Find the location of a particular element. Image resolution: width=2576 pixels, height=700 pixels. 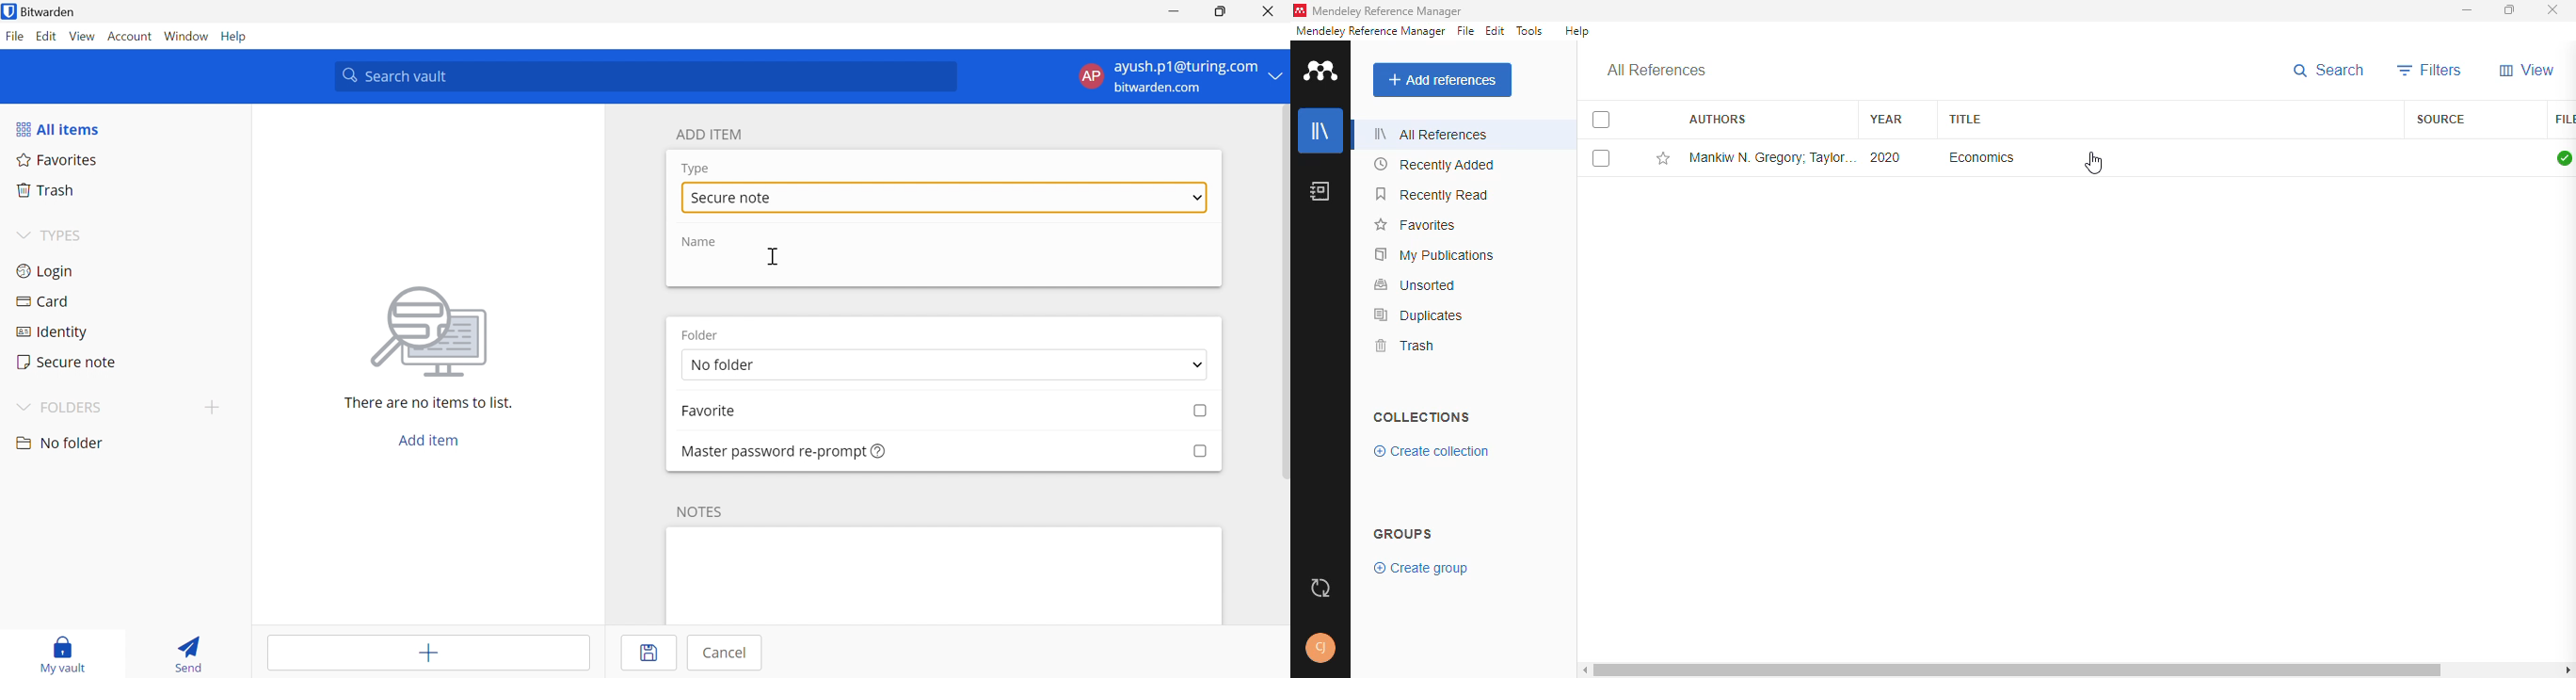

Cursor is located at coordinates (777, 258).